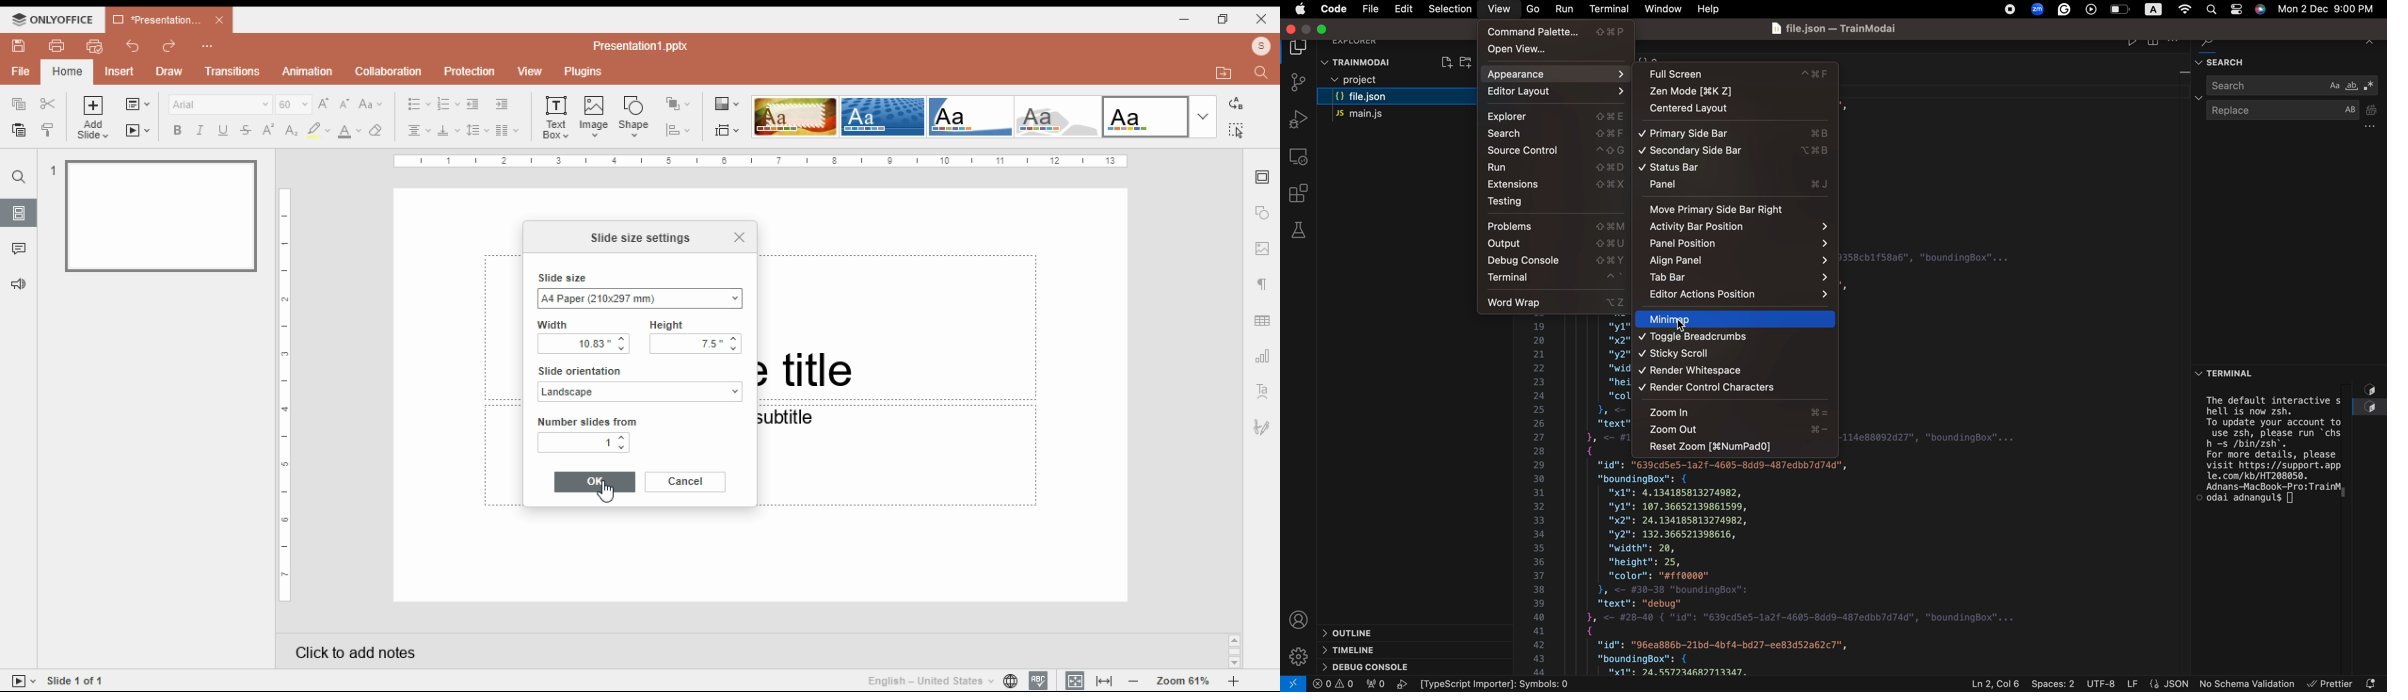 The image size is (2408, 700). What do you see at coordinates (1223, 19) in the screenshot?
I see `restore` at bounding box center [1223, 19].